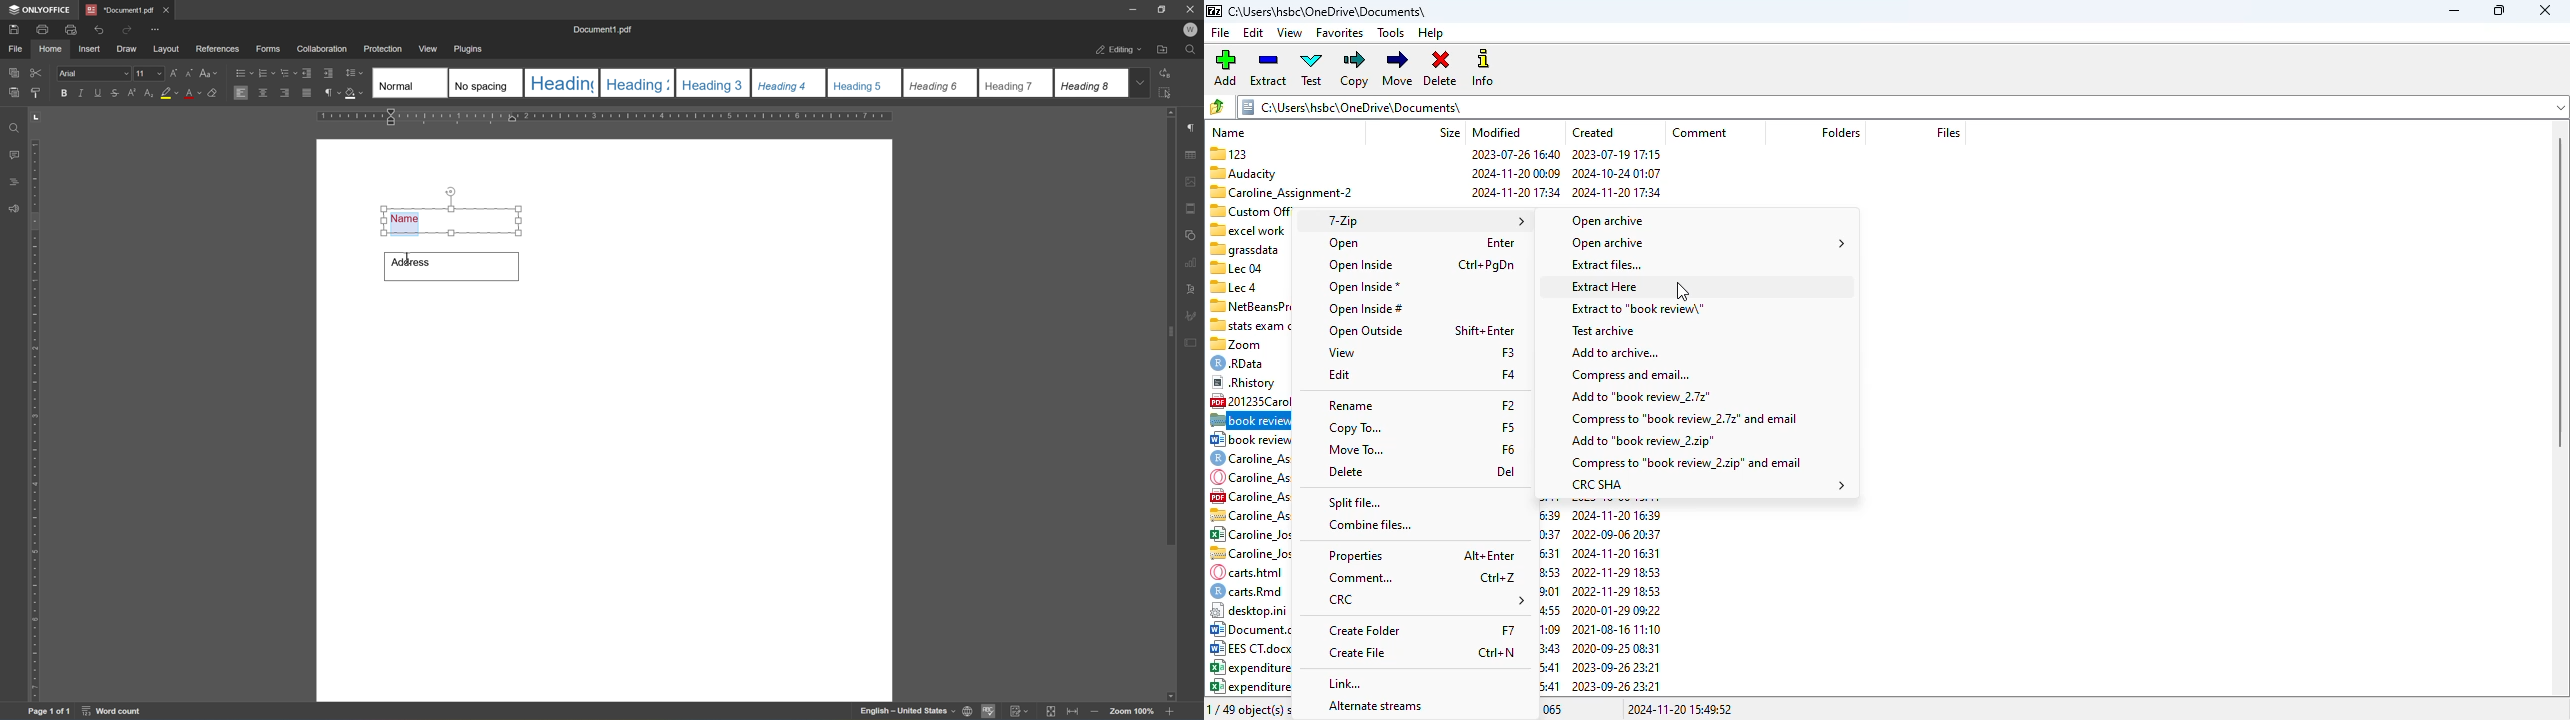 The image size is (2576, 728). I want to click on nonprinting characters, so click(333, 92).